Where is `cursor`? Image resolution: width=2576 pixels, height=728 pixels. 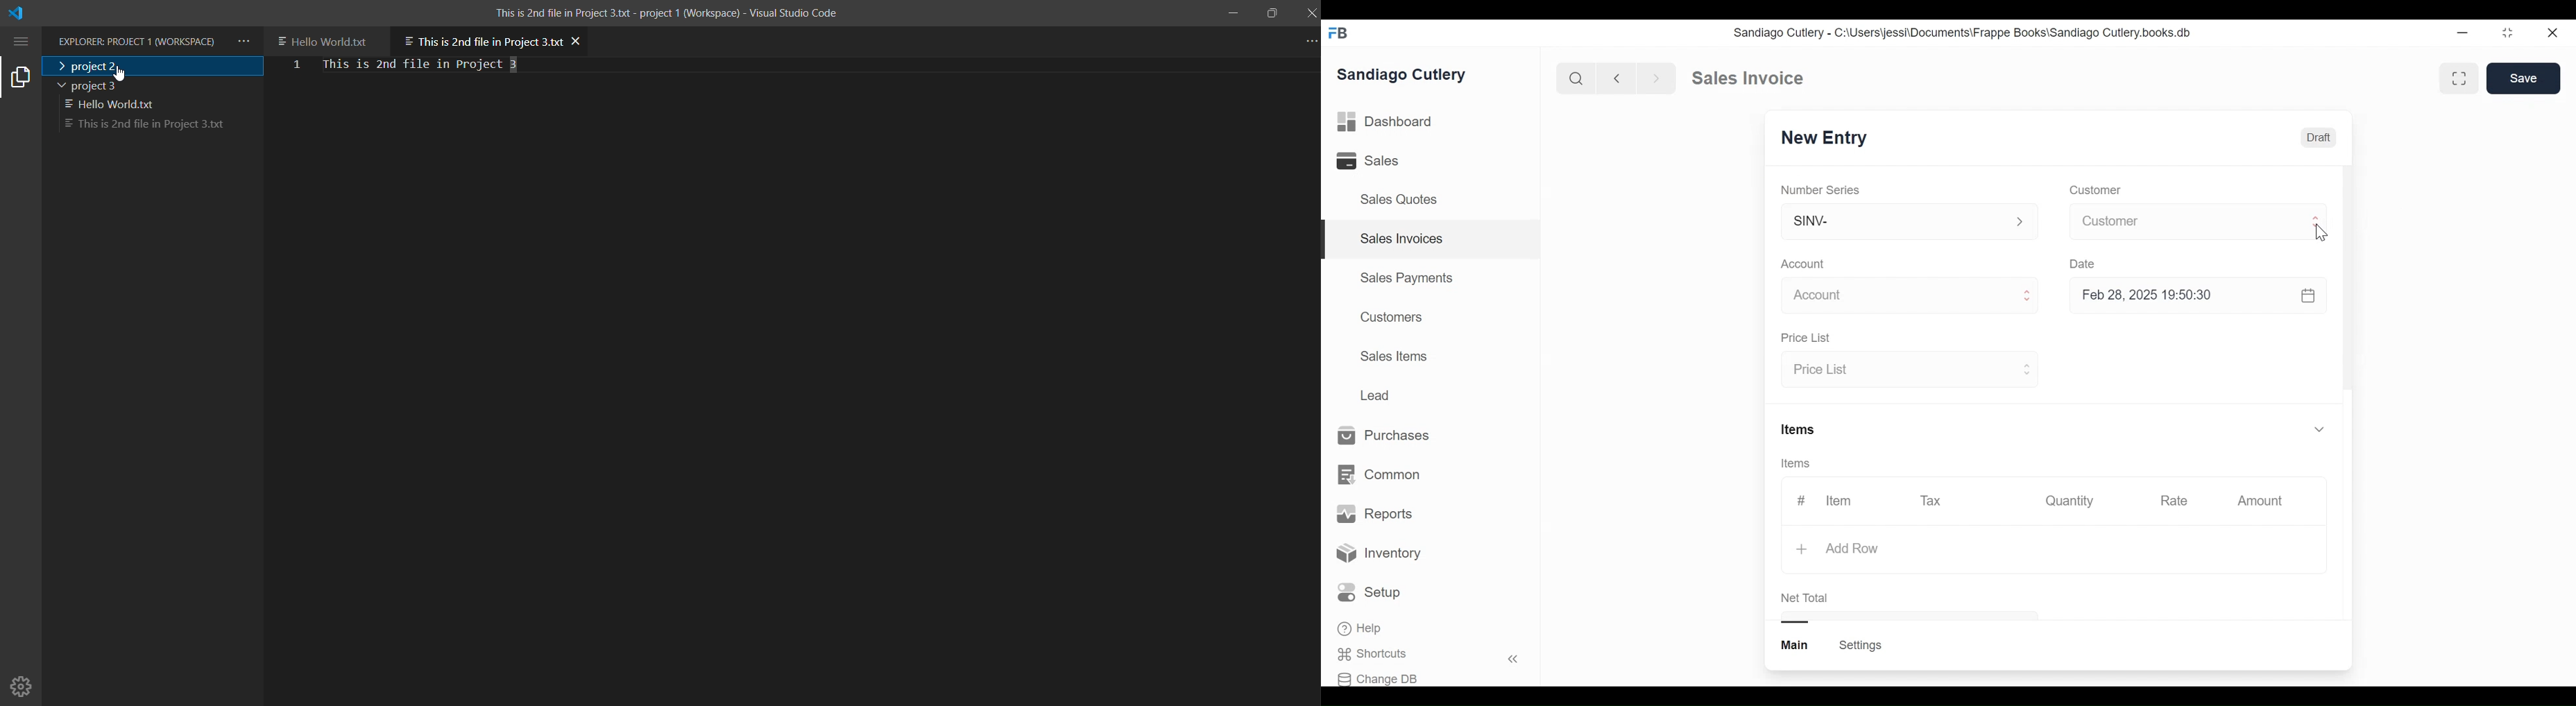 cursor is located at coordinates (119, 69).